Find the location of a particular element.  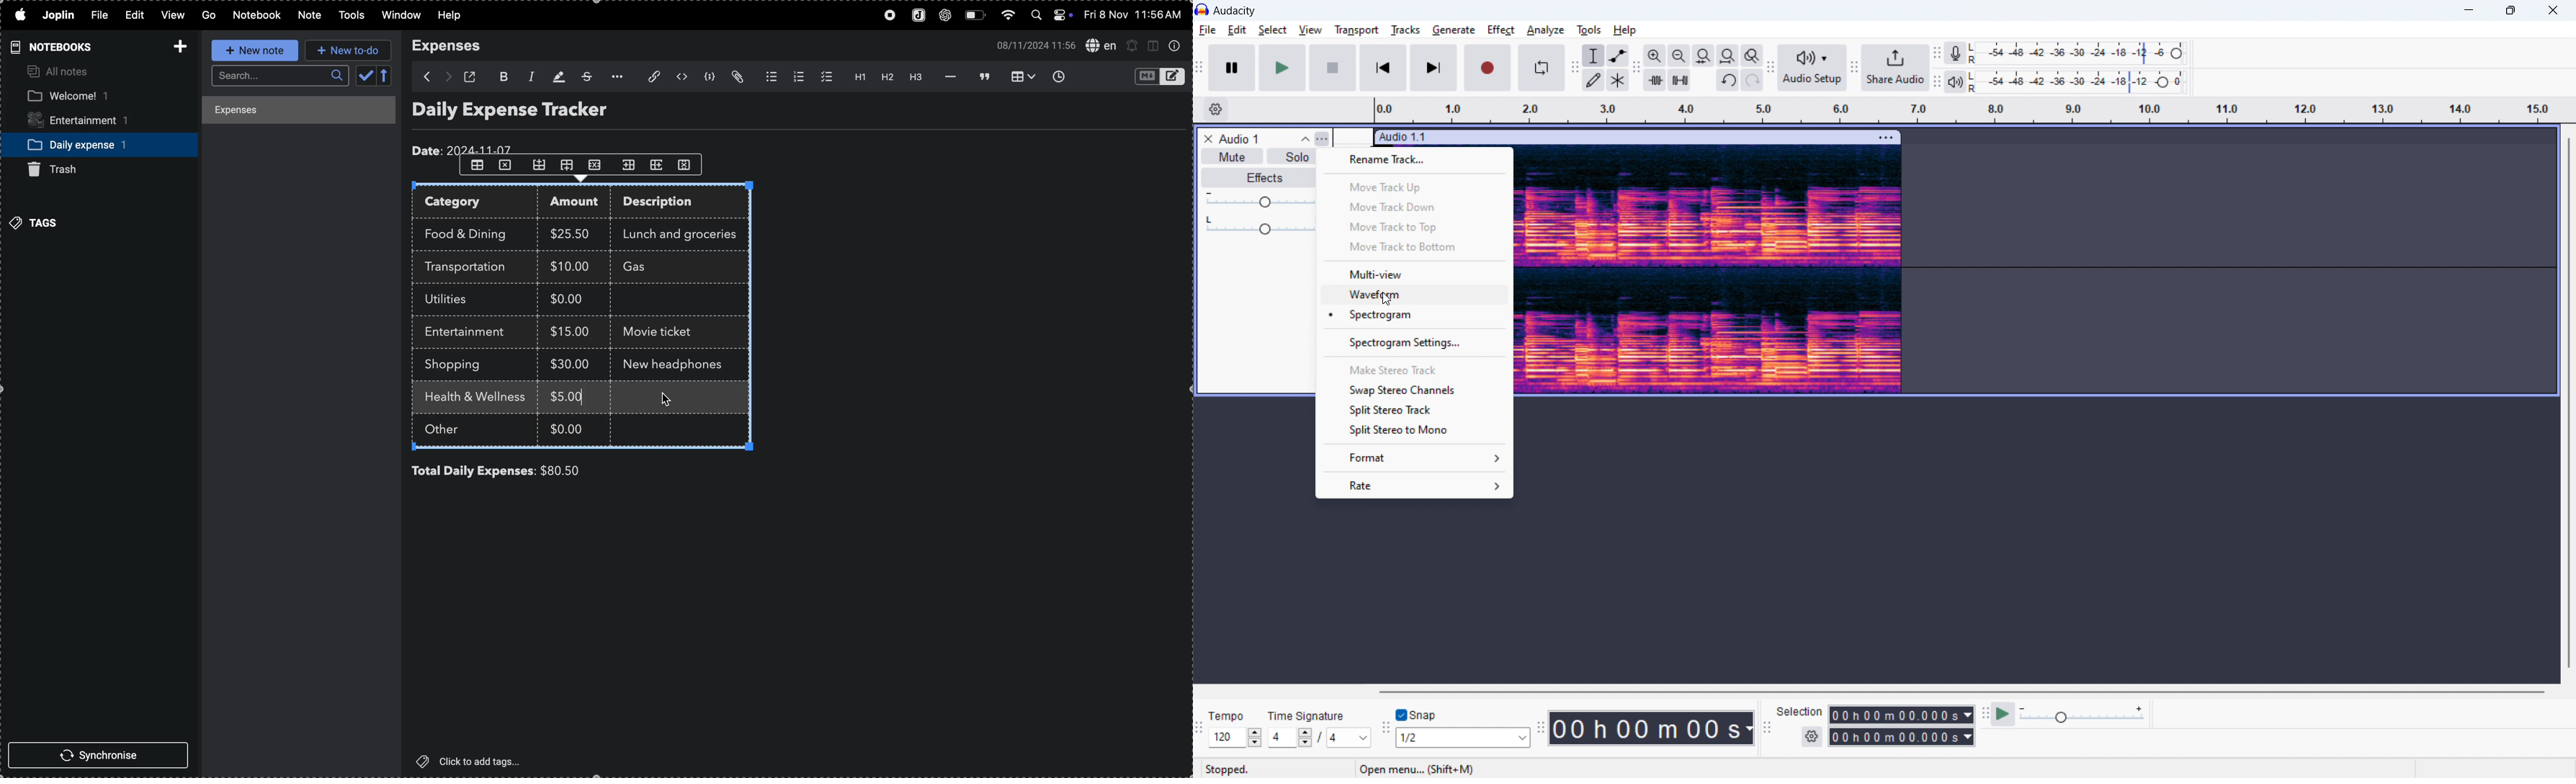

 is located at coordinates (540, 164).